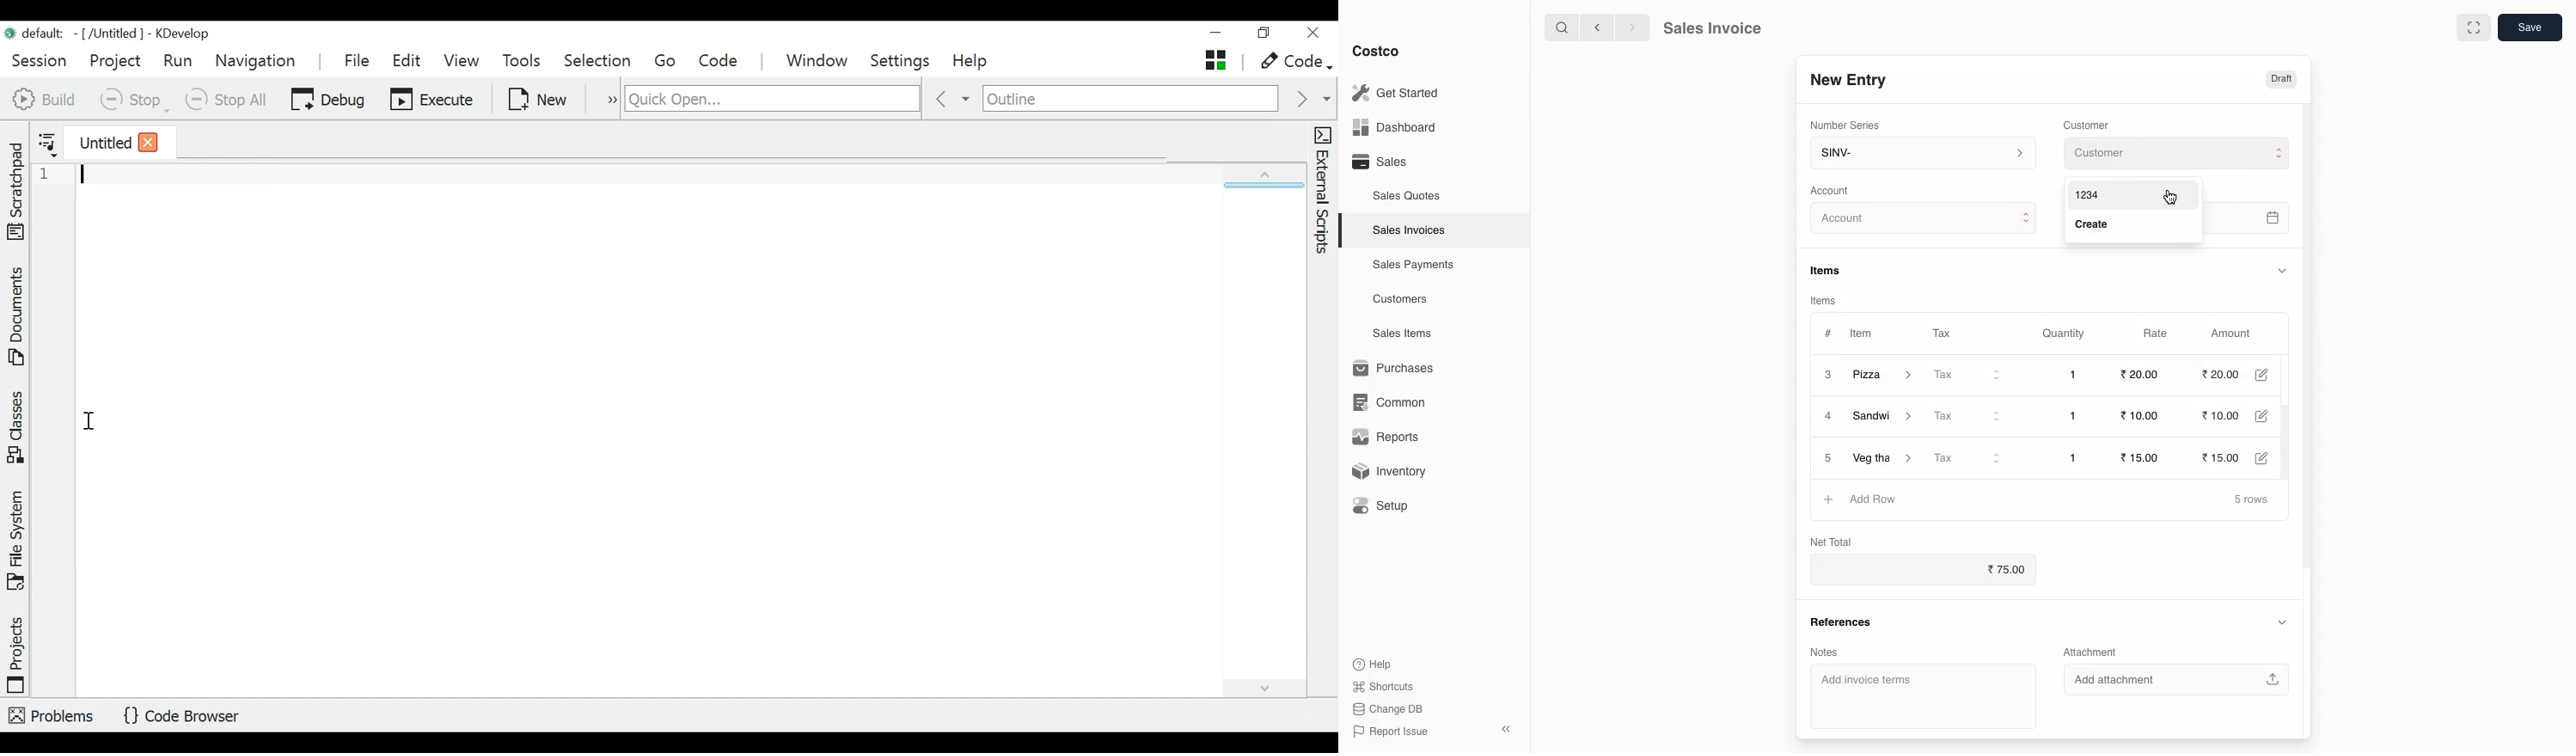 This screenshot has height=756, width=2576. What do you see at coordinates (1406, 334) in the screenshot?
I see `Sales Items` at bounding box center [1406, 334].